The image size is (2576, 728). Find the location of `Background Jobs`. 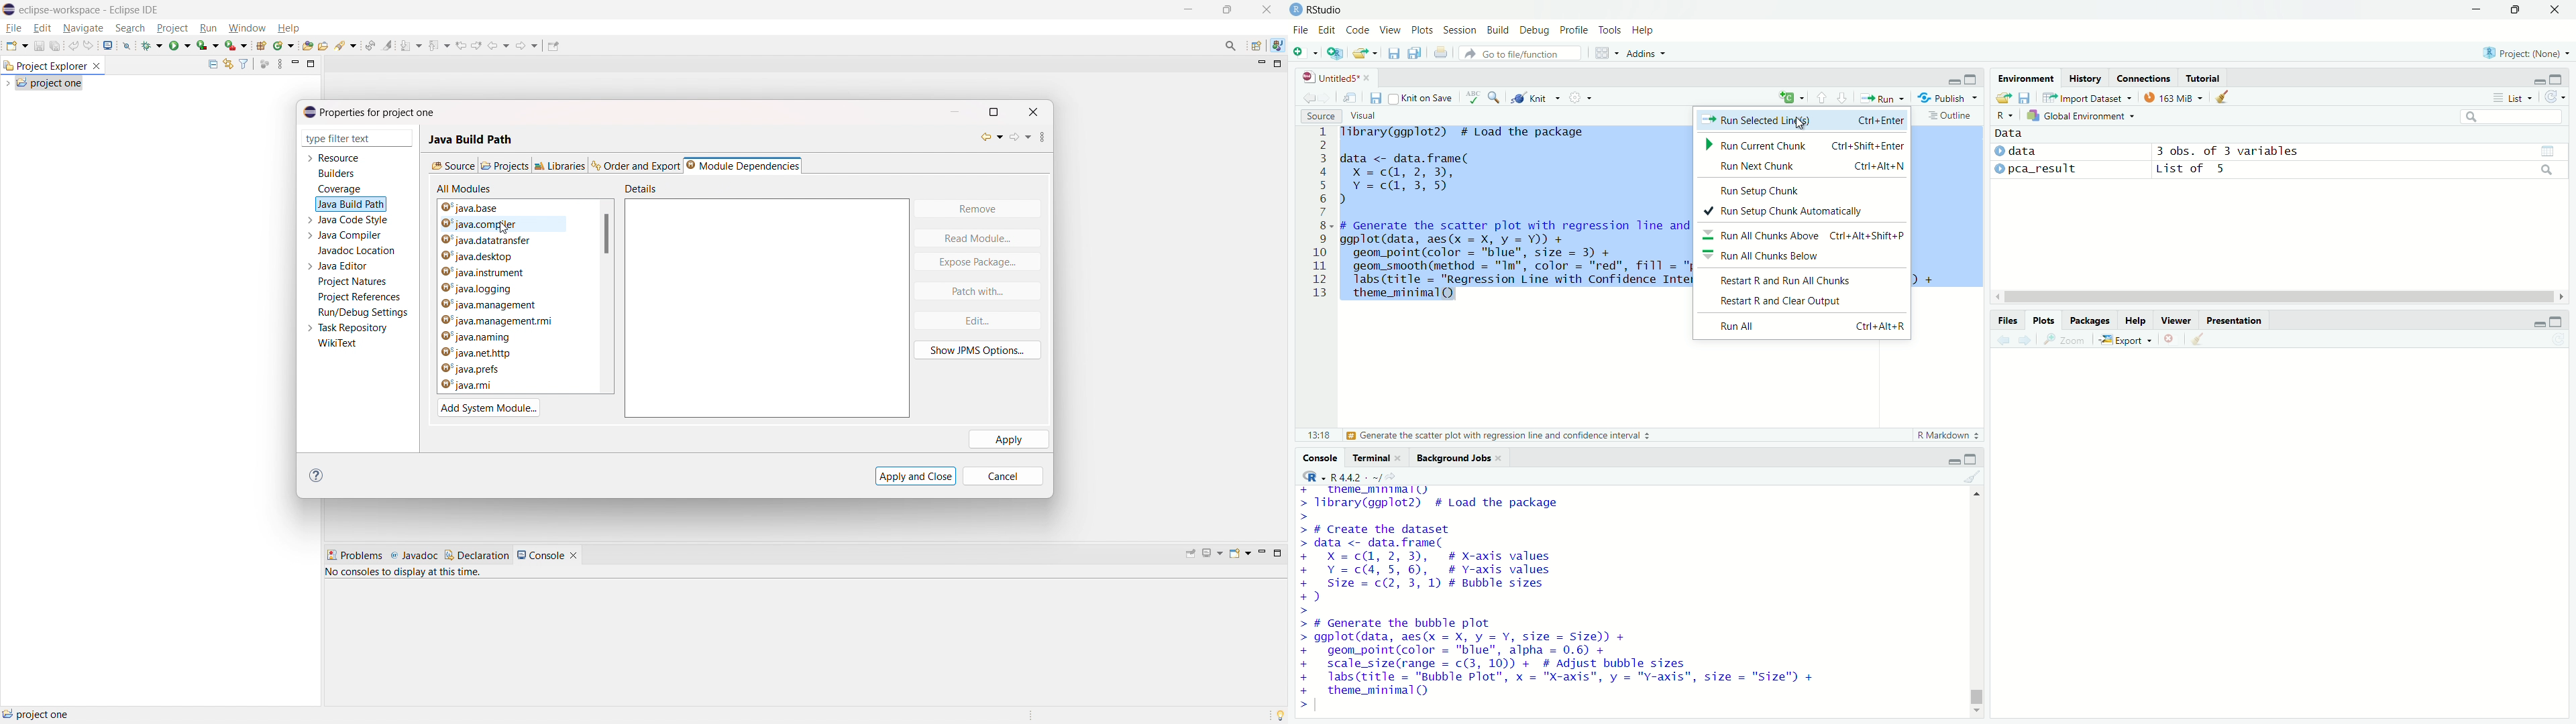

Background Jobs is located at coordinates (1452, 459).